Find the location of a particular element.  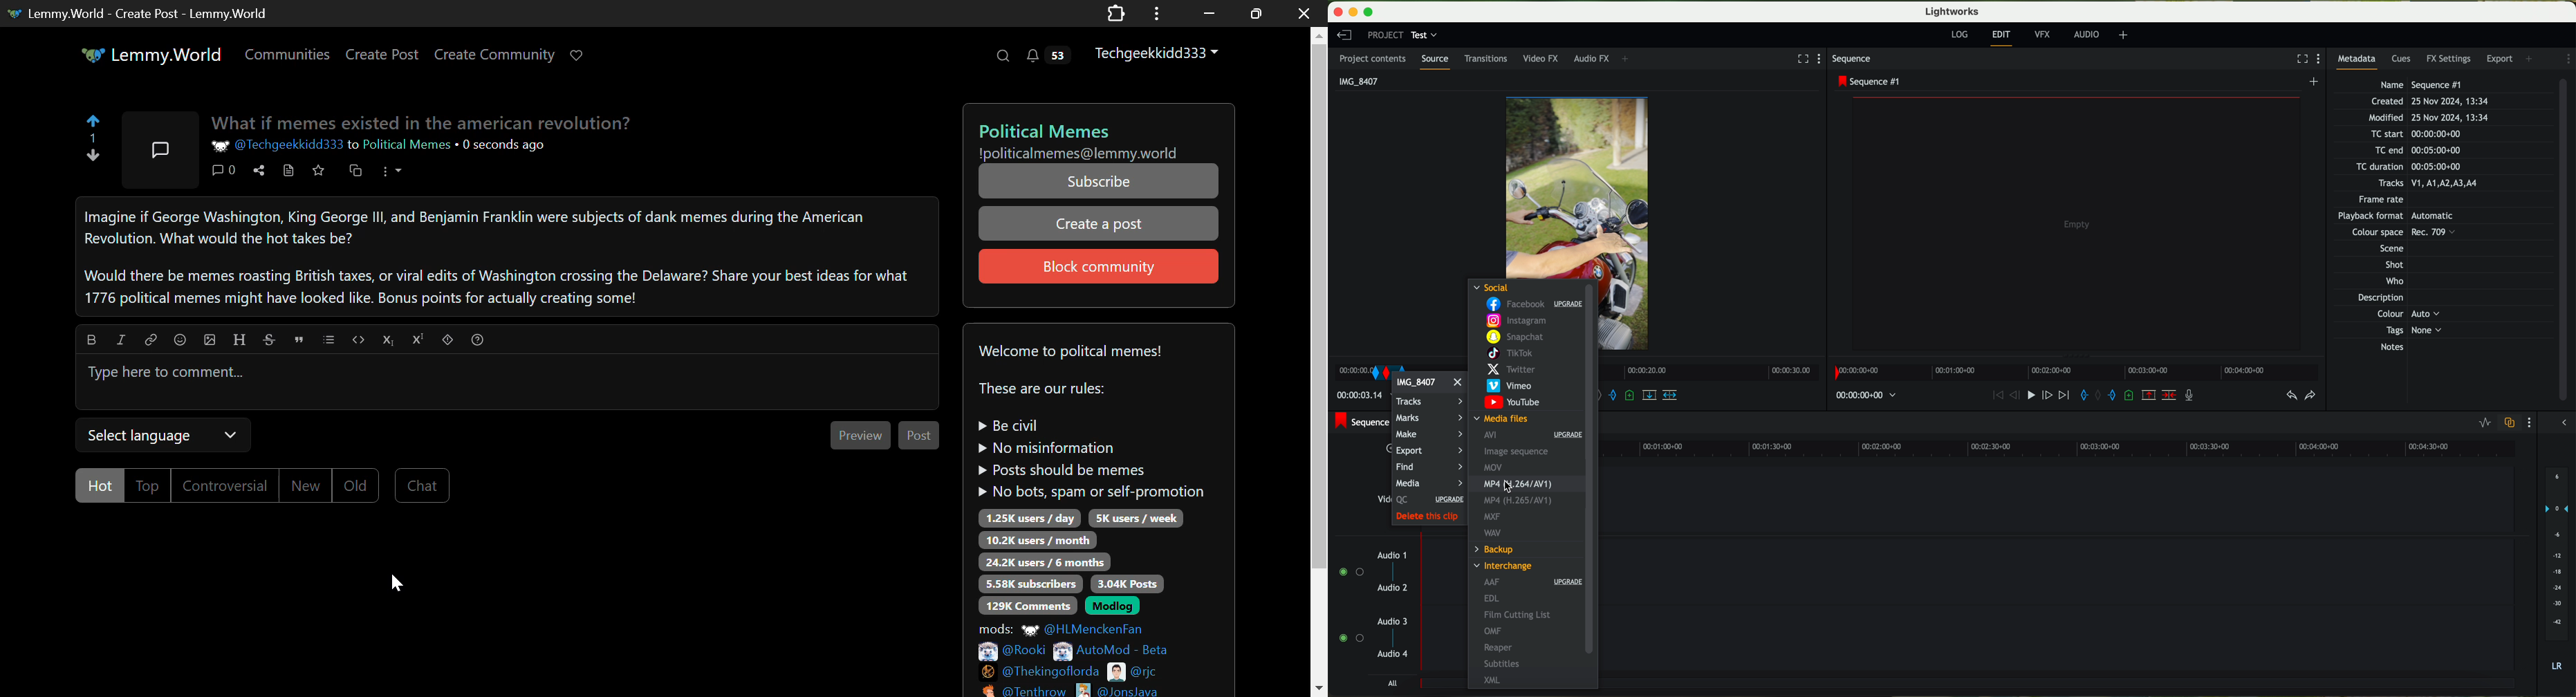

scroll bar is located at coordinates (1590, 470).